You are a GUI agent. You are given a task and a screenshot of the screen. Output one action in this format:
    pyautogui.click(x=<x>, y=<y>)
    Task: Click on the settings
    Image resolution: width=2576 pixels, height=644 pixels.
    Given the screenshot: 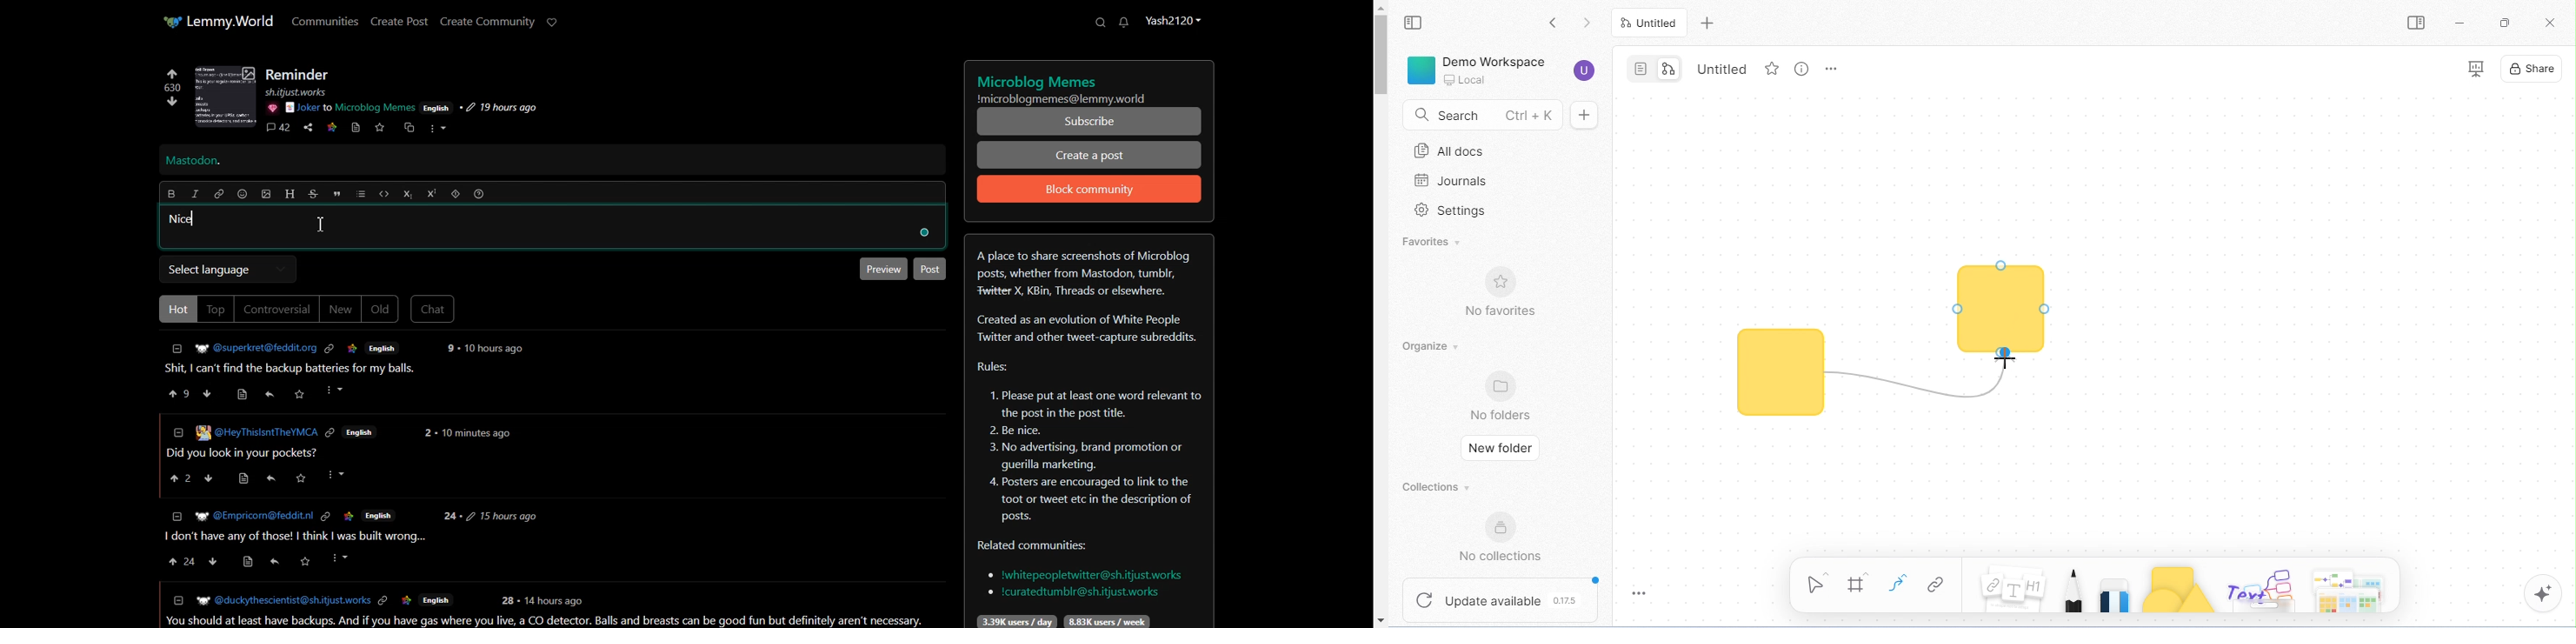 What is the action you would take?
    pyautogui.click(x=1449, y=212)
    